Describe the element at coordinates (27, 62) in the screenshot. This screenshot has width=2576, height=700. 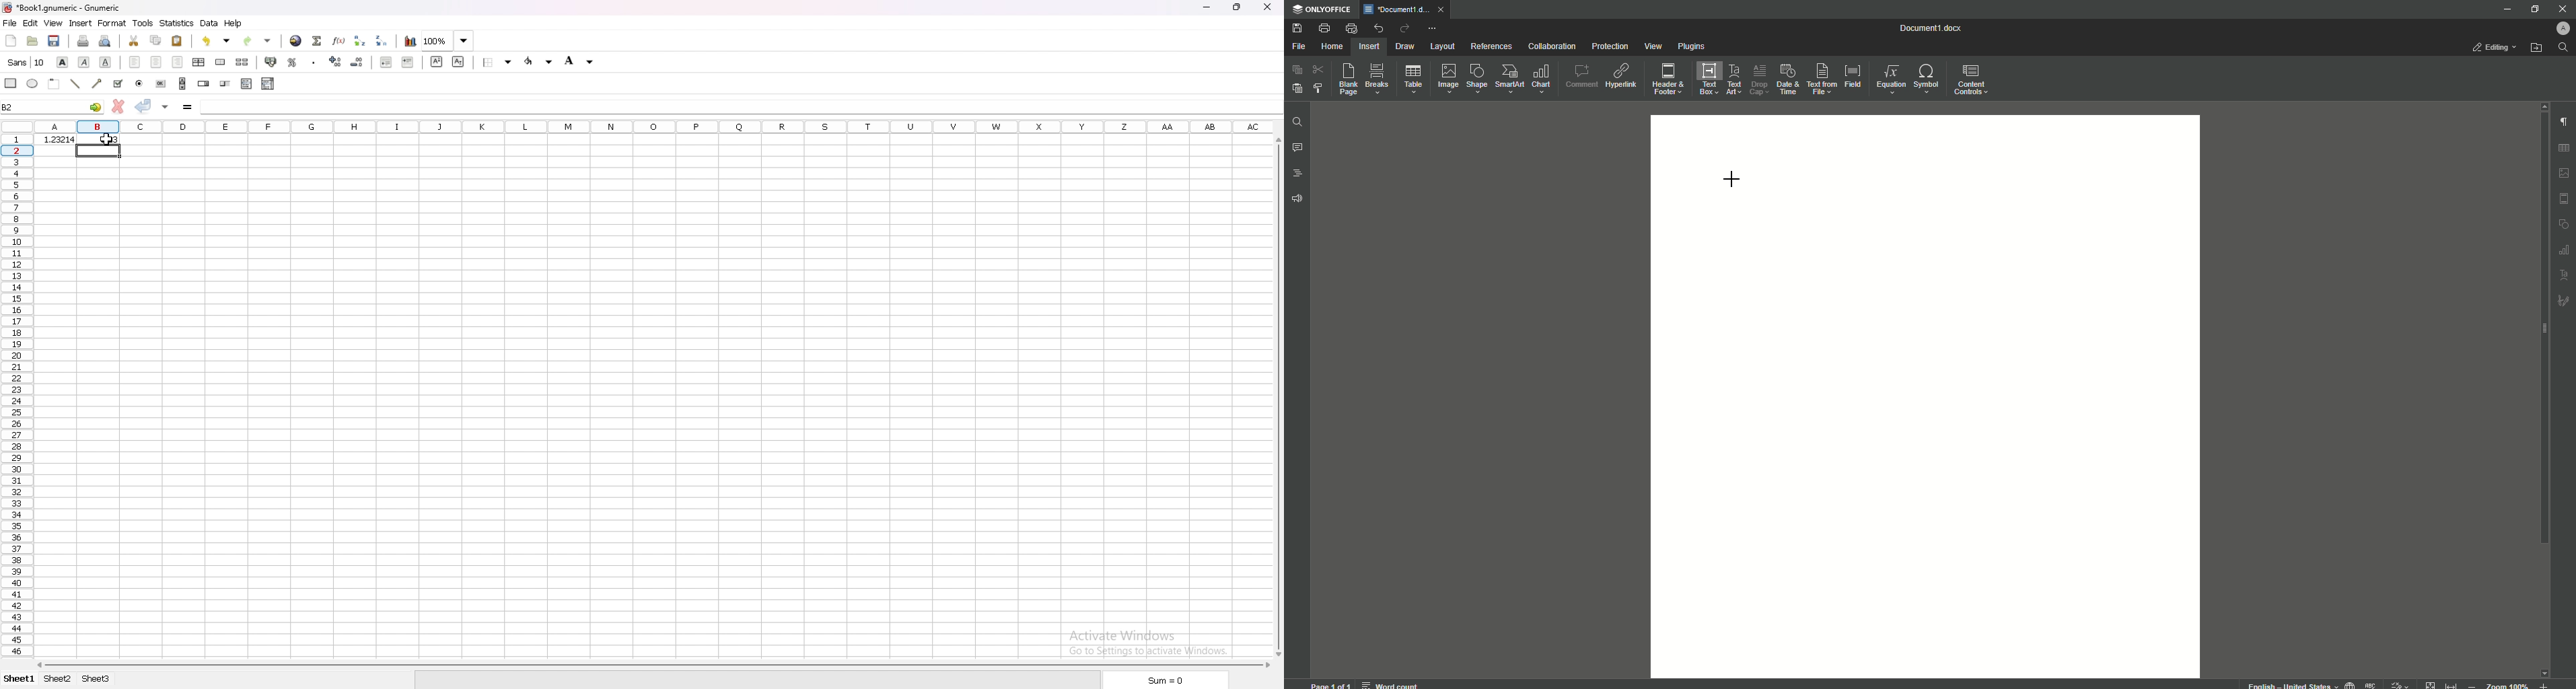
I see `font` at that location.